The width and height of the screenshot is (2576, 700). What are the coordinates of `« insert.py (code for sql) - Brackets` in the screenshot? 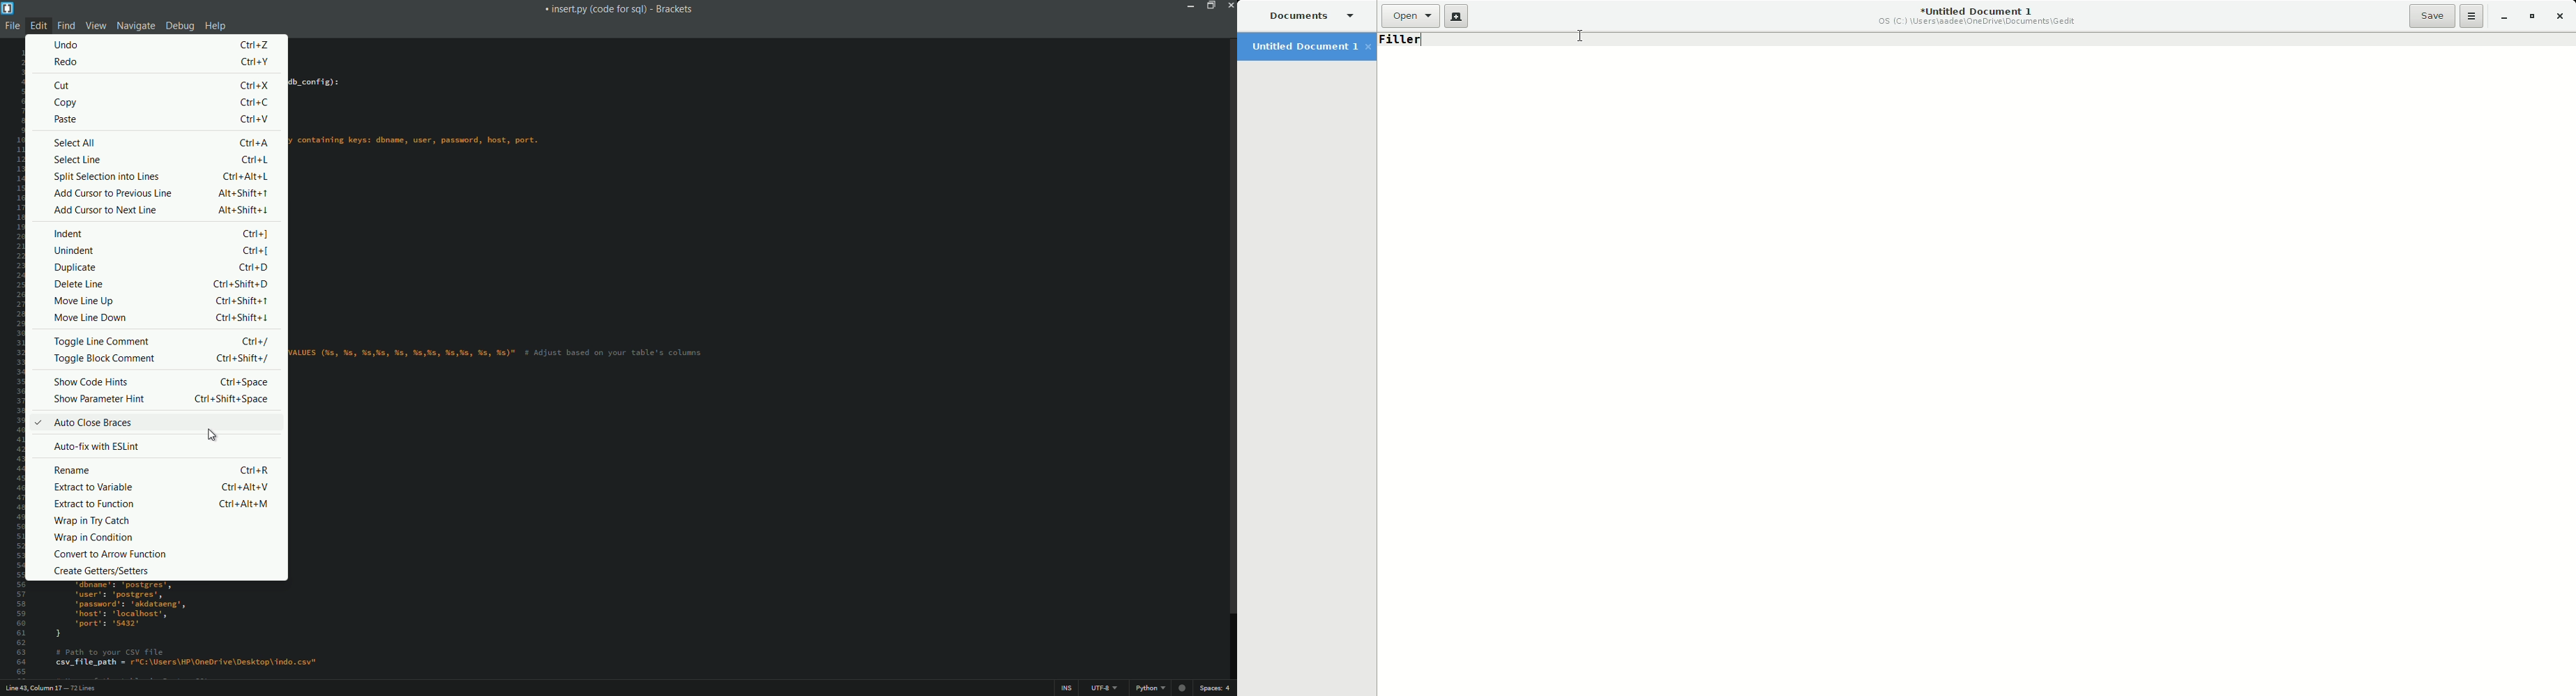 It's located at (621, 11).